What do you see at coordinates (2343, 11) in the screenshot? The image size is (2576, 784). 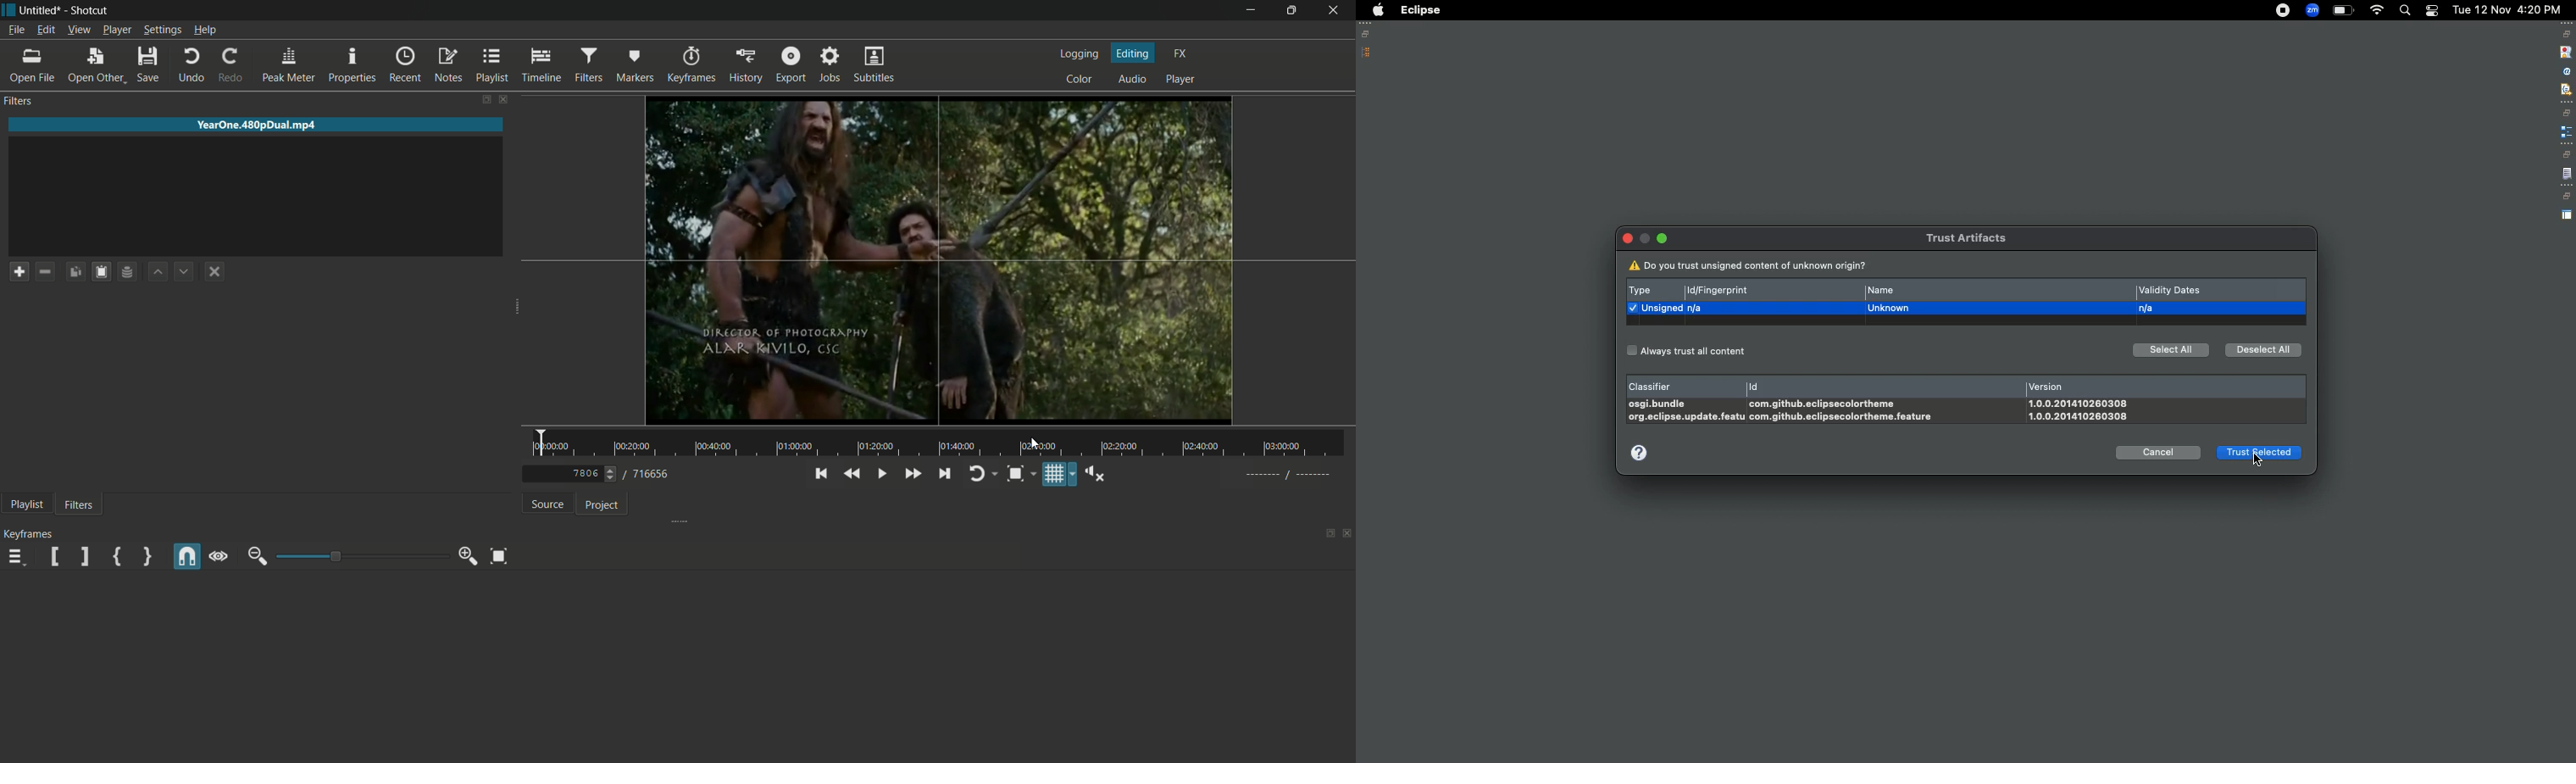 I see `Charge` at bounding box center [2343, 11].